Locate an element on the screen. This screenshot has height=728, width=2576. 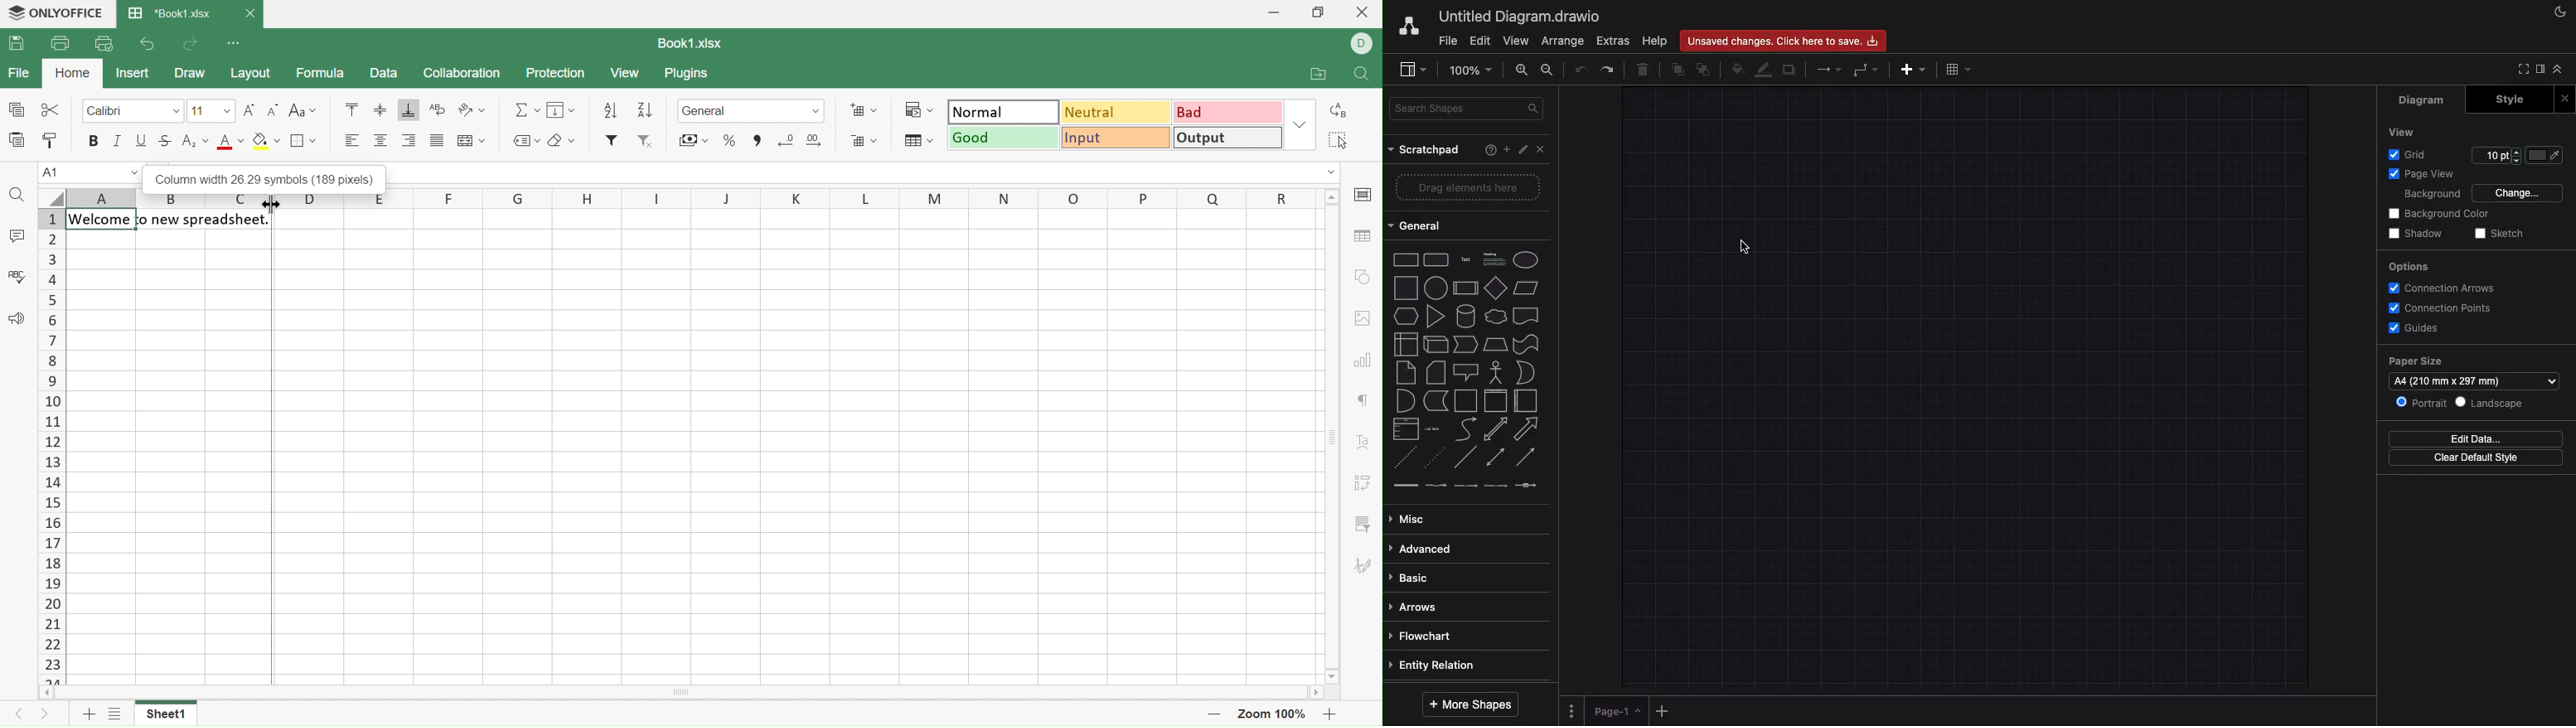
data storage is located at coordinates (1436, 401).